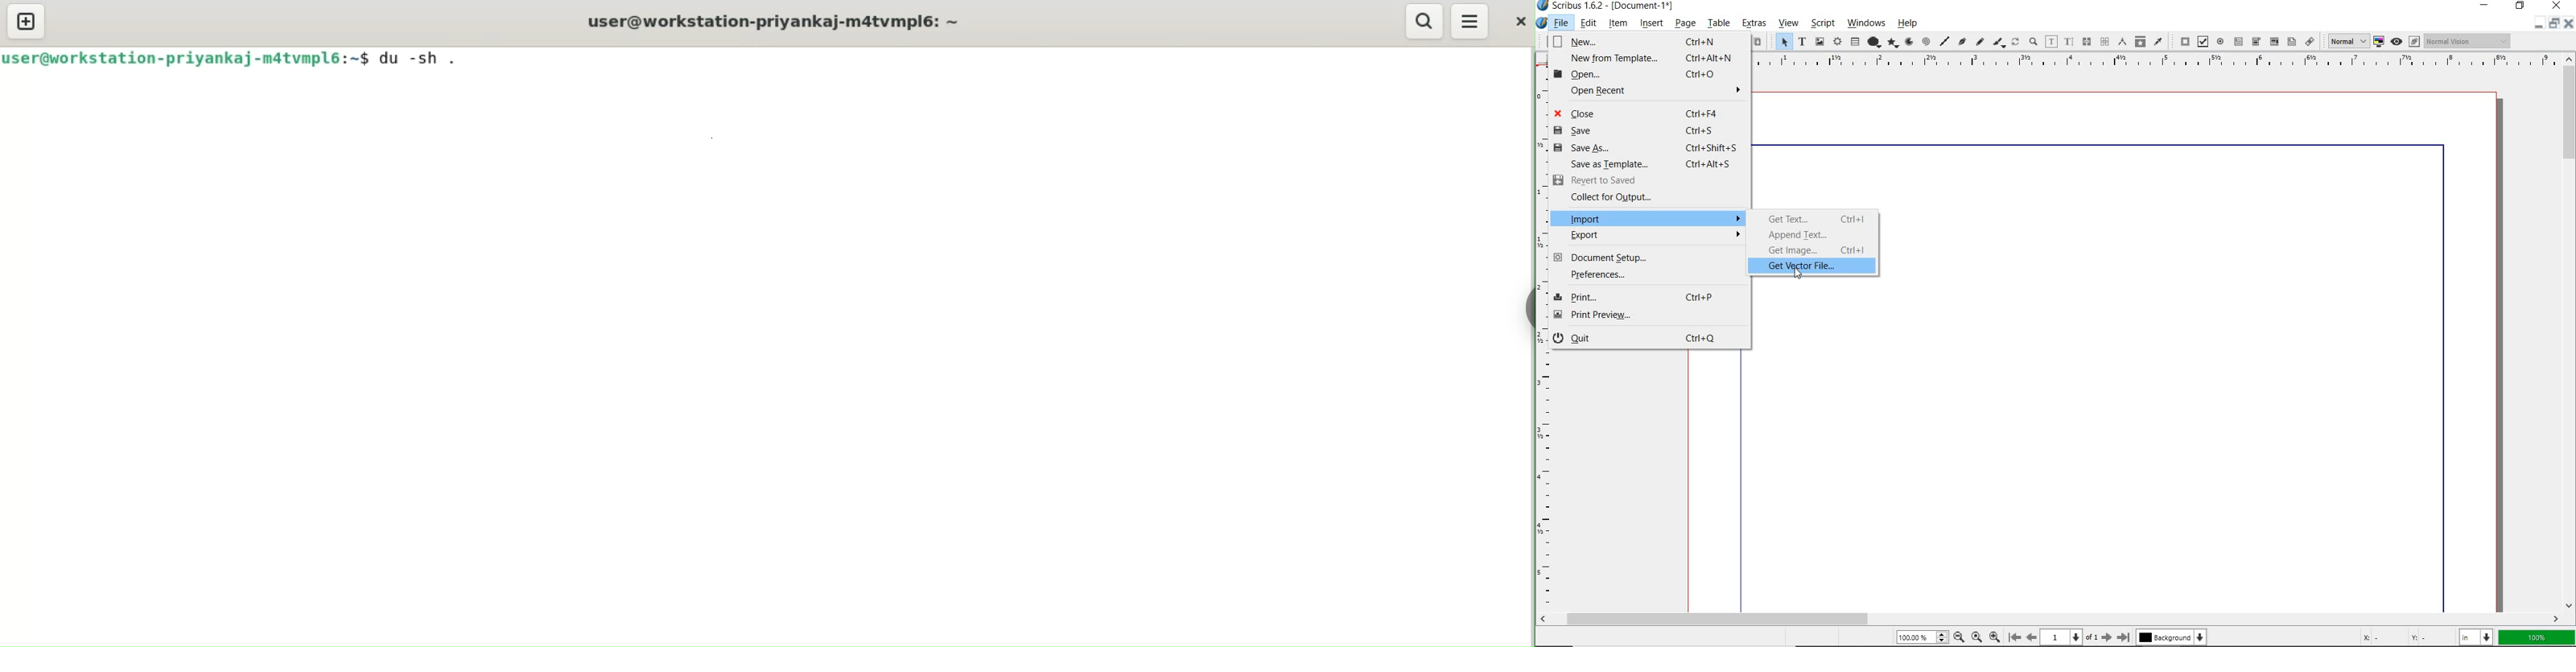 The width and height of the screenshot is (2576, 672). I want to click on New from Template... Ctrl+Alt+N, so click(1648, 57).